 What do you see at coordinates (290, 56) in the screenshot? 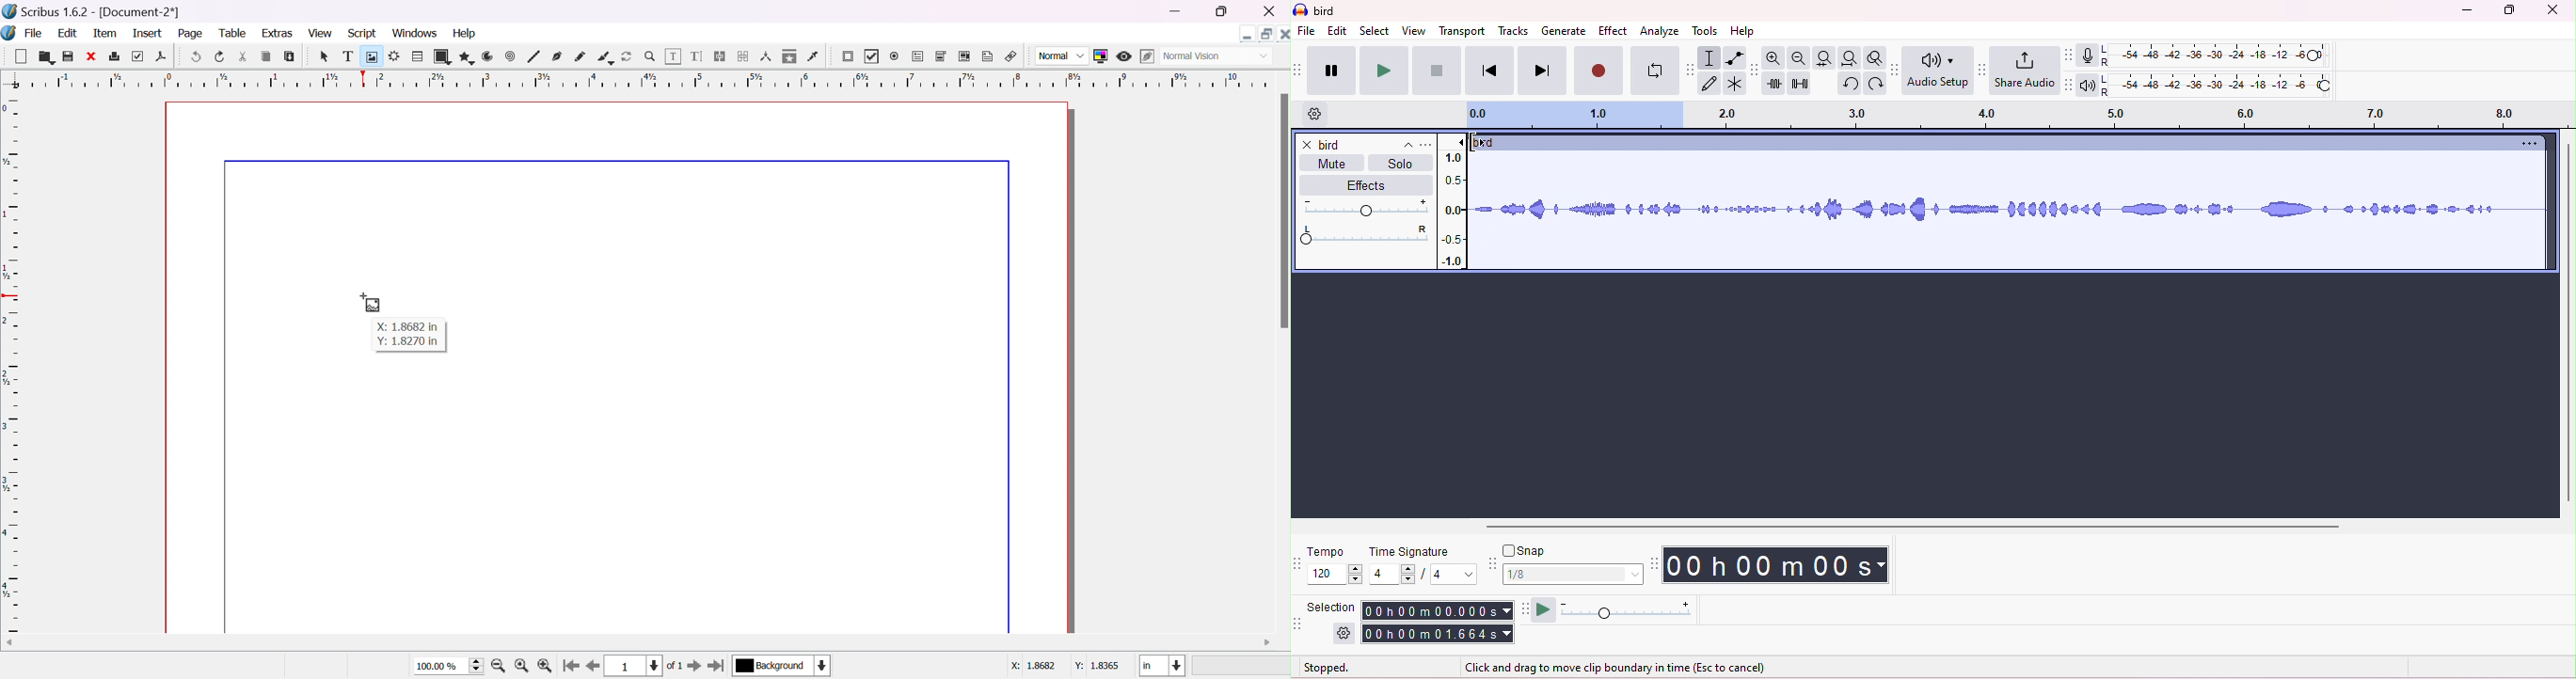
I see `paste` at bounding box center [290, 56].